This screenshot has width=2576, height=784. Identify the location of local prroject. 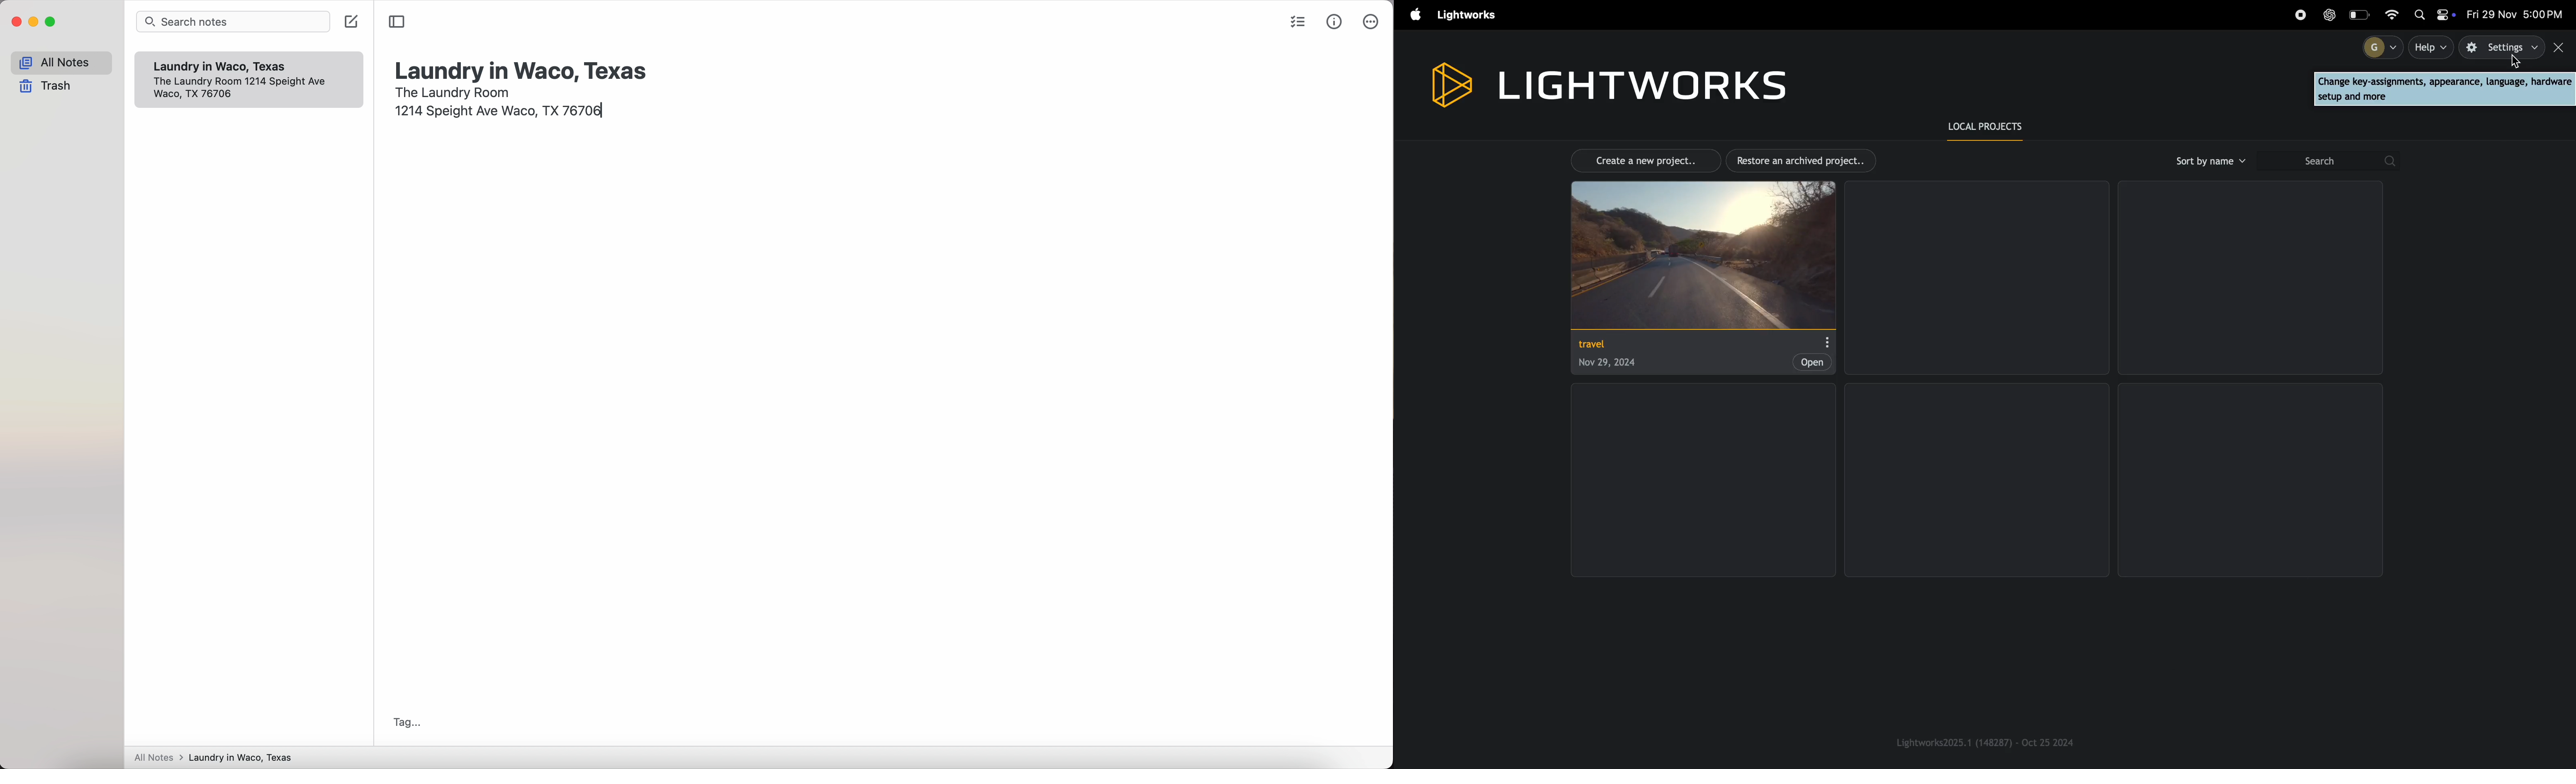
(1993, 127).